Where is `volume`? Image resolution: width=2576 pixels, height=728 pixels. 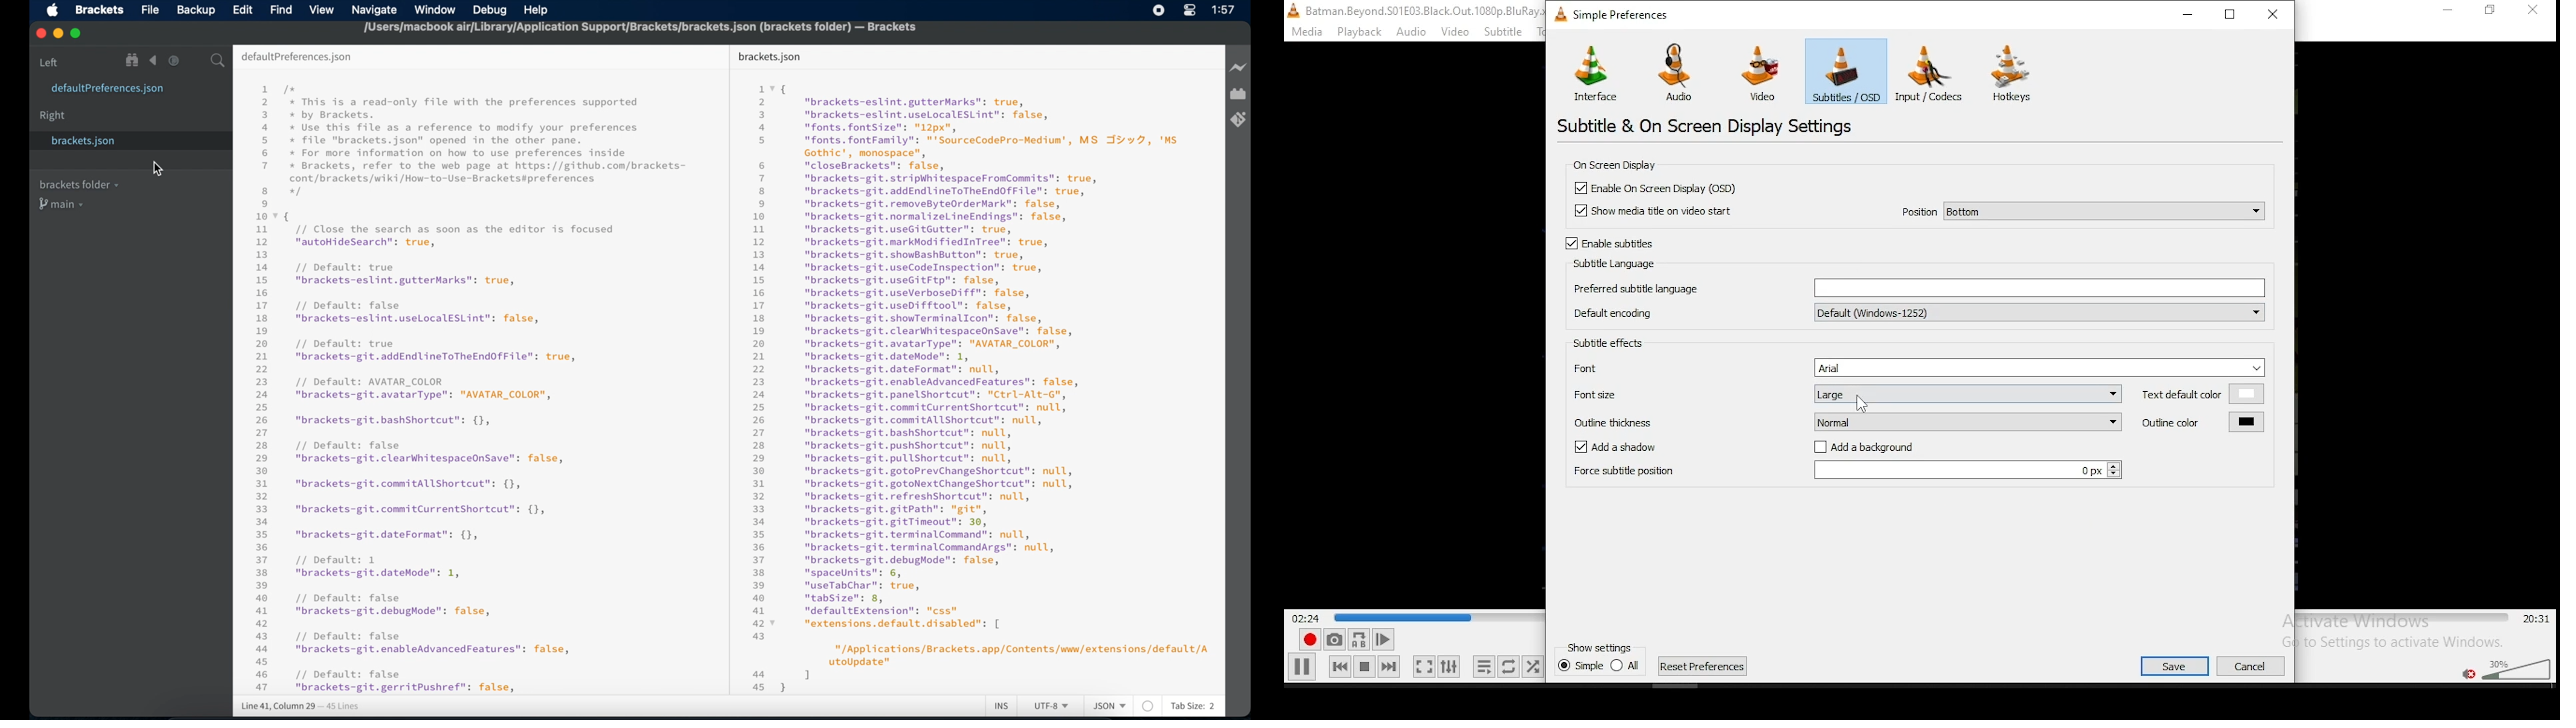 volume is located at coordinates (2518, 667).